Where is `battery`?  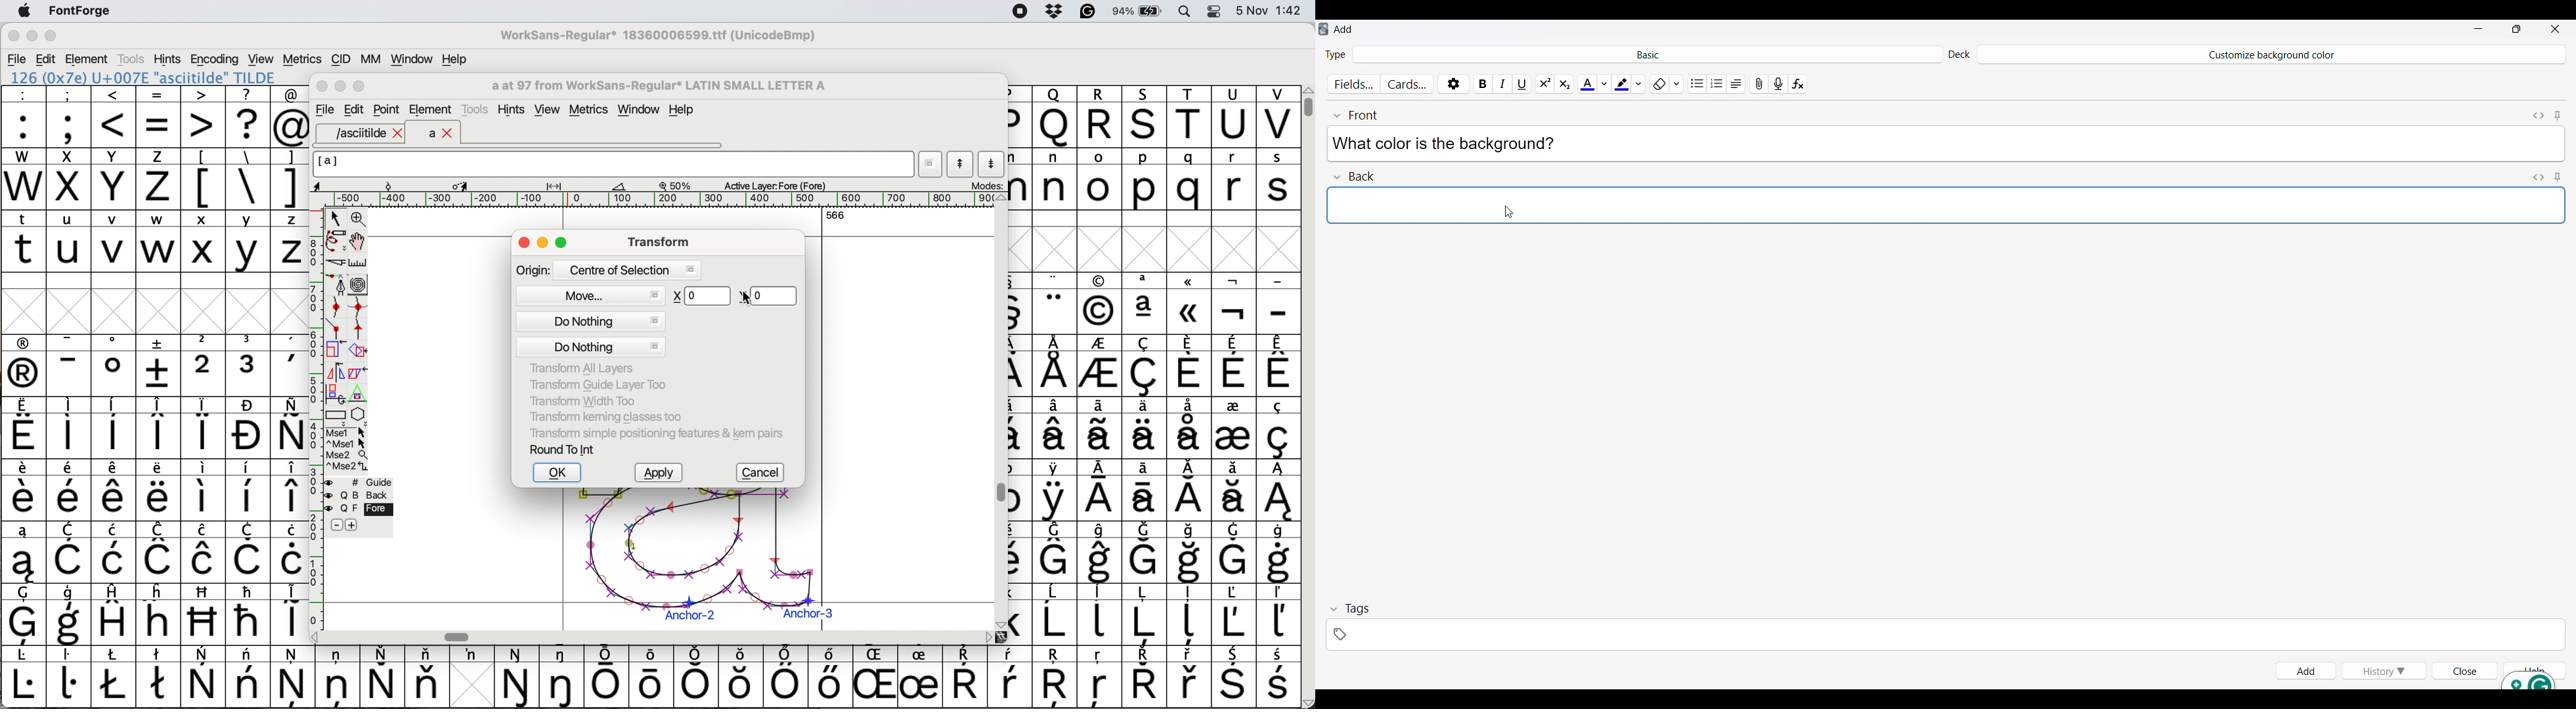 battery is located at coordinates (1142, 11).